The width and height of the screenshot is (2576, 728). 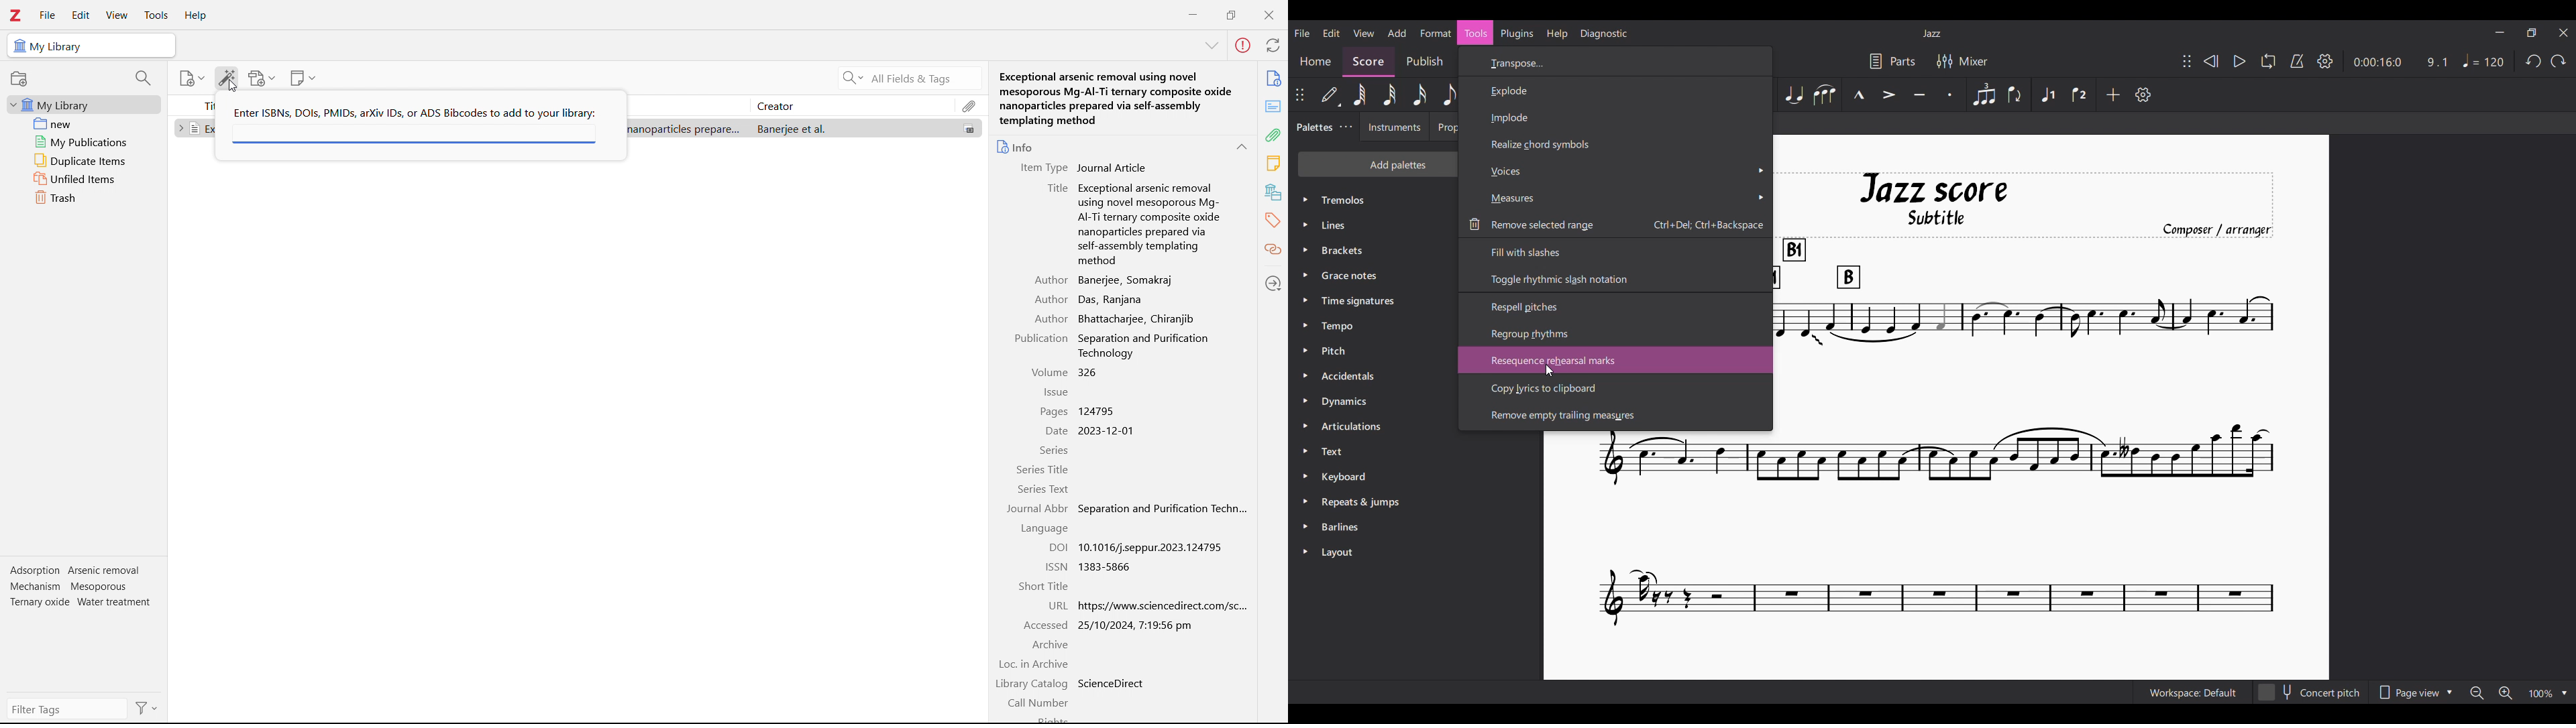 I want to click on Mixer settings, so click(x=1962, y=62).